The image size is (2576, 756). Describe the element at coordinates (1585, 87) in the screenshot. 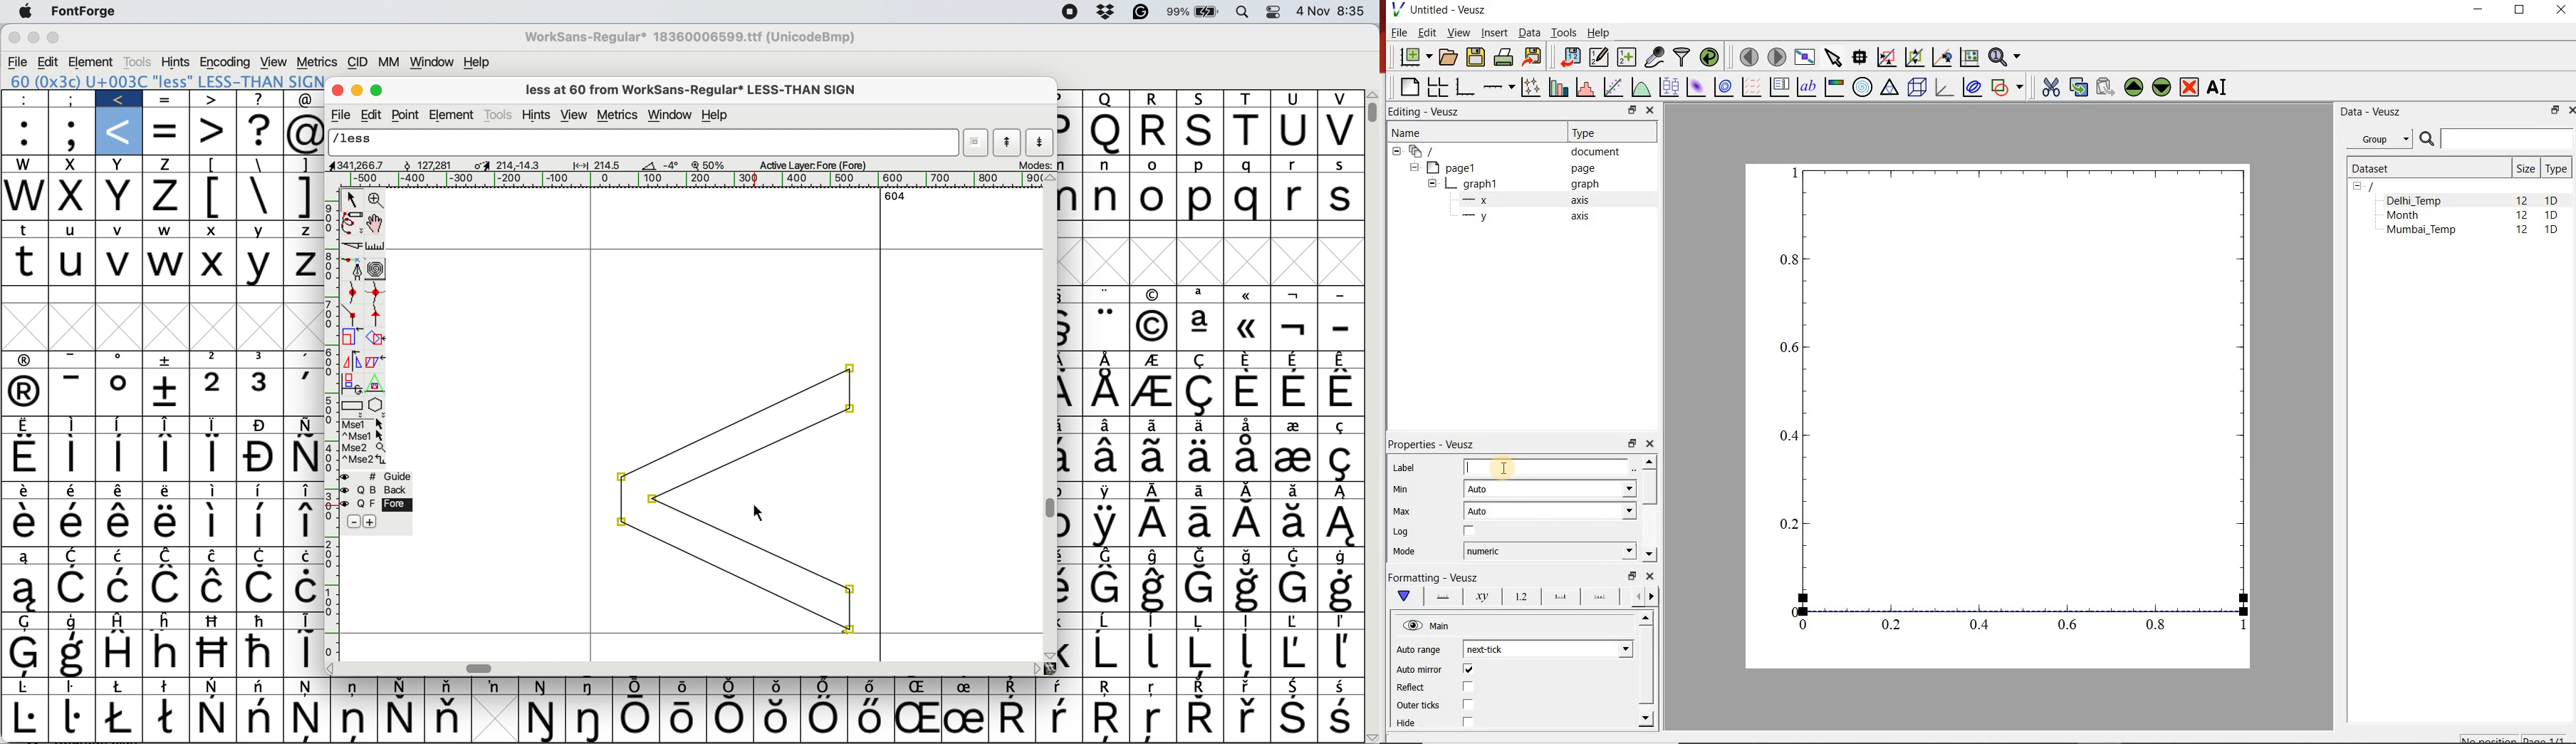

I see `histogram of a dataset` at that location.